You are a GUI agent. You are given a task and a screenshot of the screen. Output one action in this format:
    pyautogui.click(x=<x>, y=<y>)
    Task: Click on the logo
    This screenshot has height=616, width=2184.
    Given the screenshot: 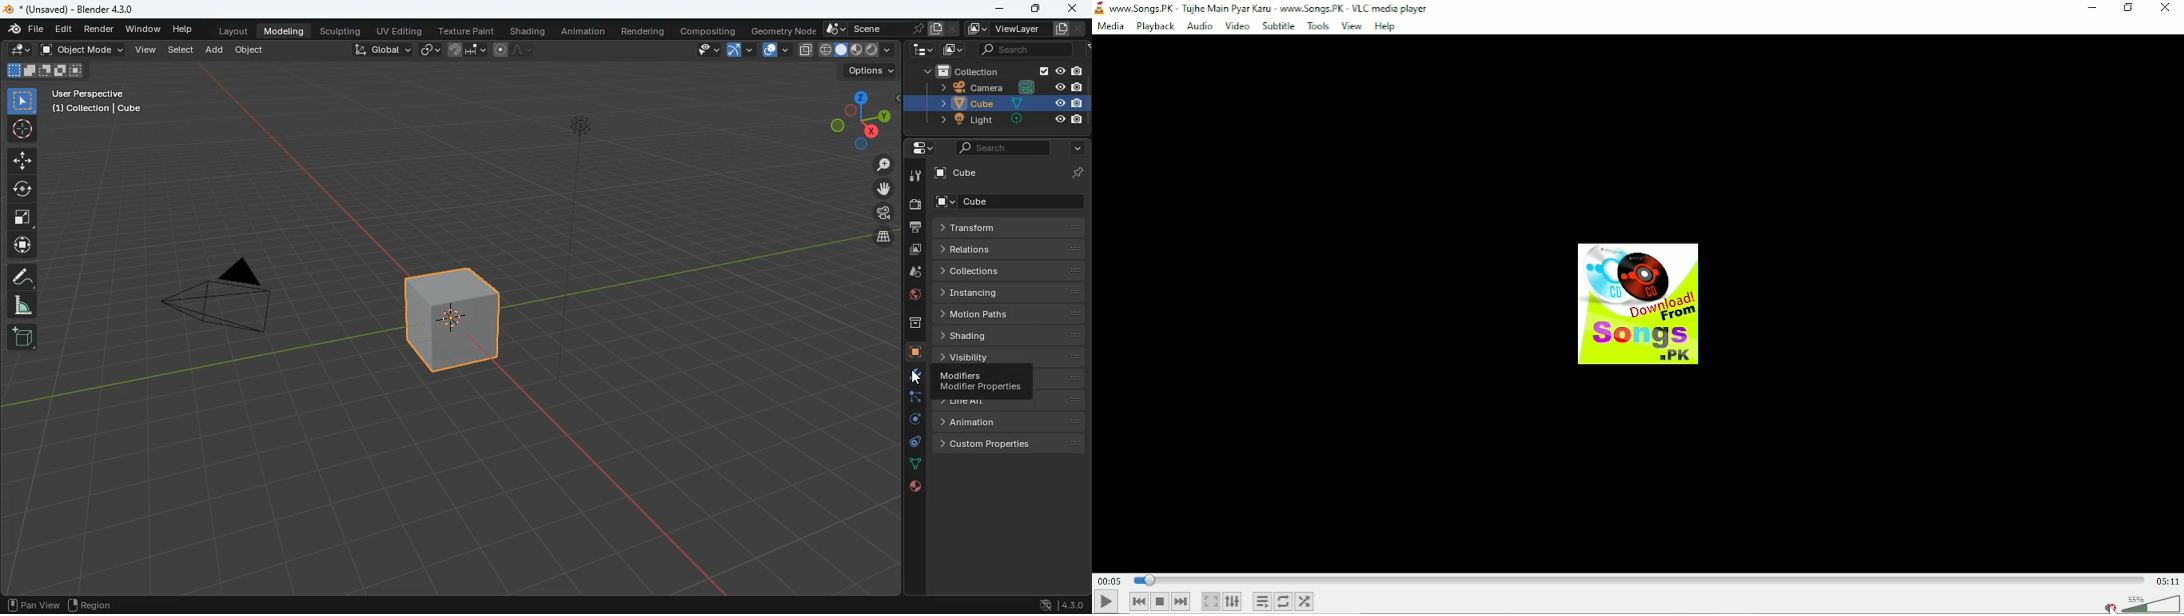 What is the action you would take?
    pyautogui.click(x=1099, y=10)
    